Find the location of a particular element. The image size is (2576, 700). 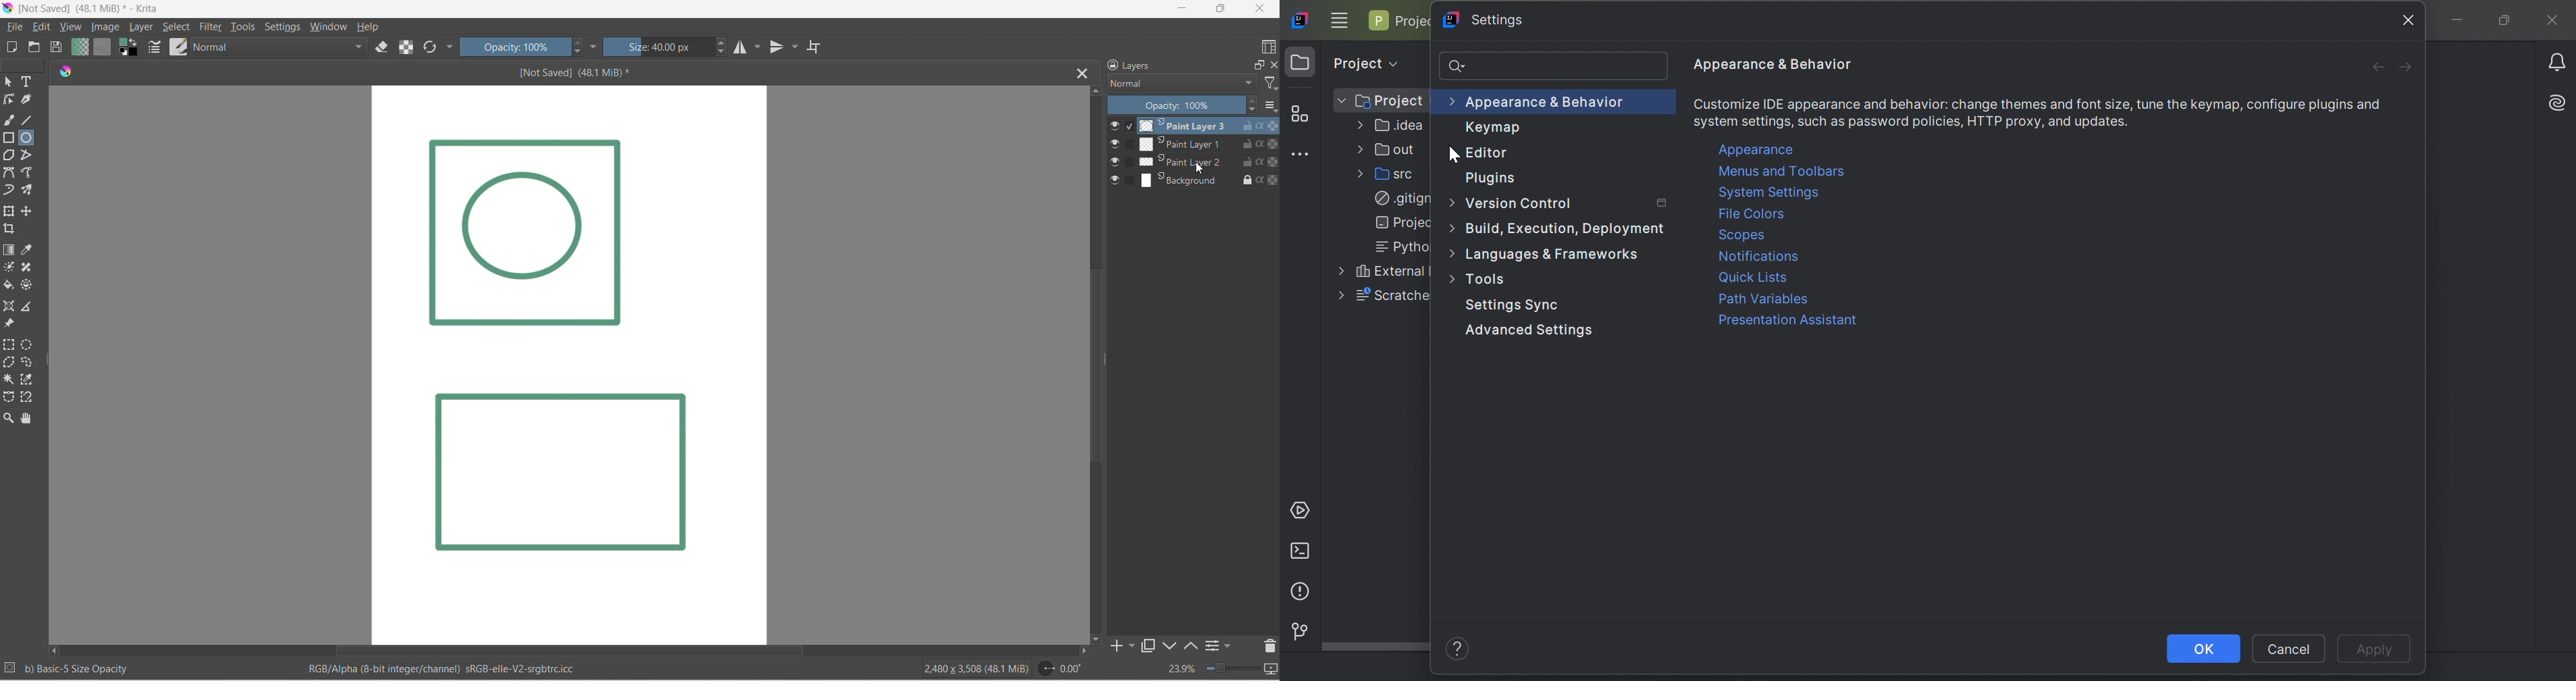

move right is located at coordinates (1083, 652).